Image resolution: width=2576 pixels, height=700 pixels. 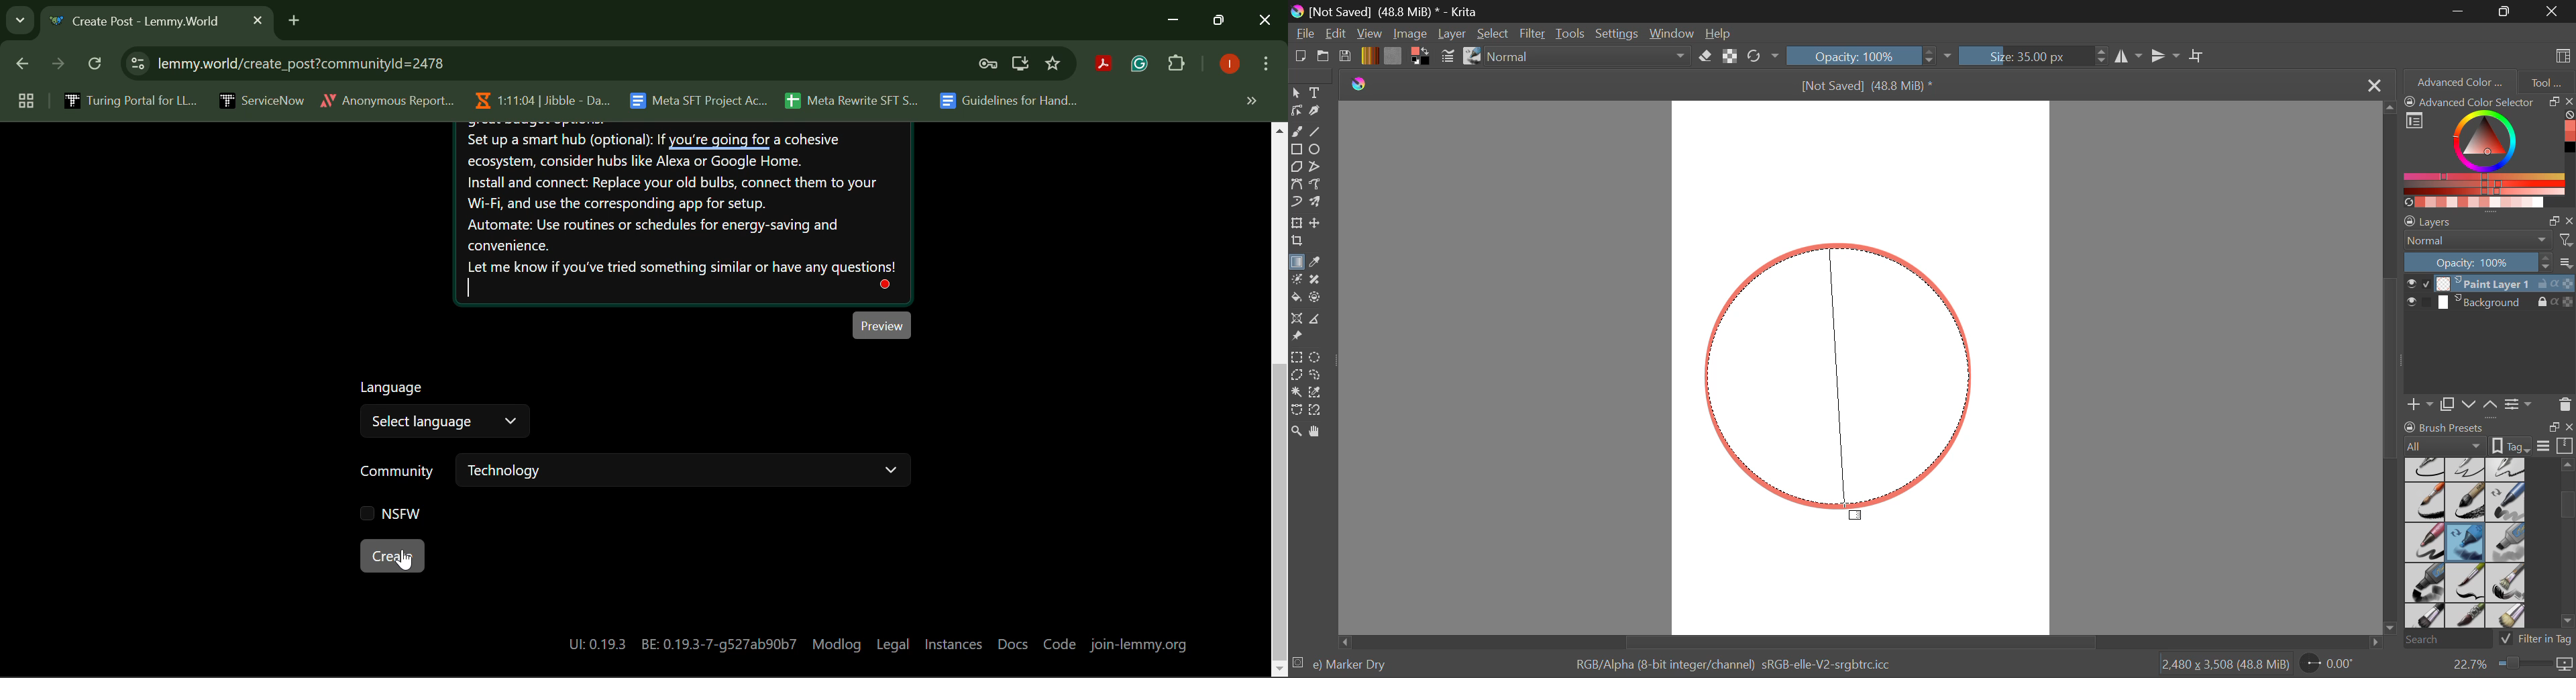 I want to click on Browser Extension, so click(x=1107, y=65).